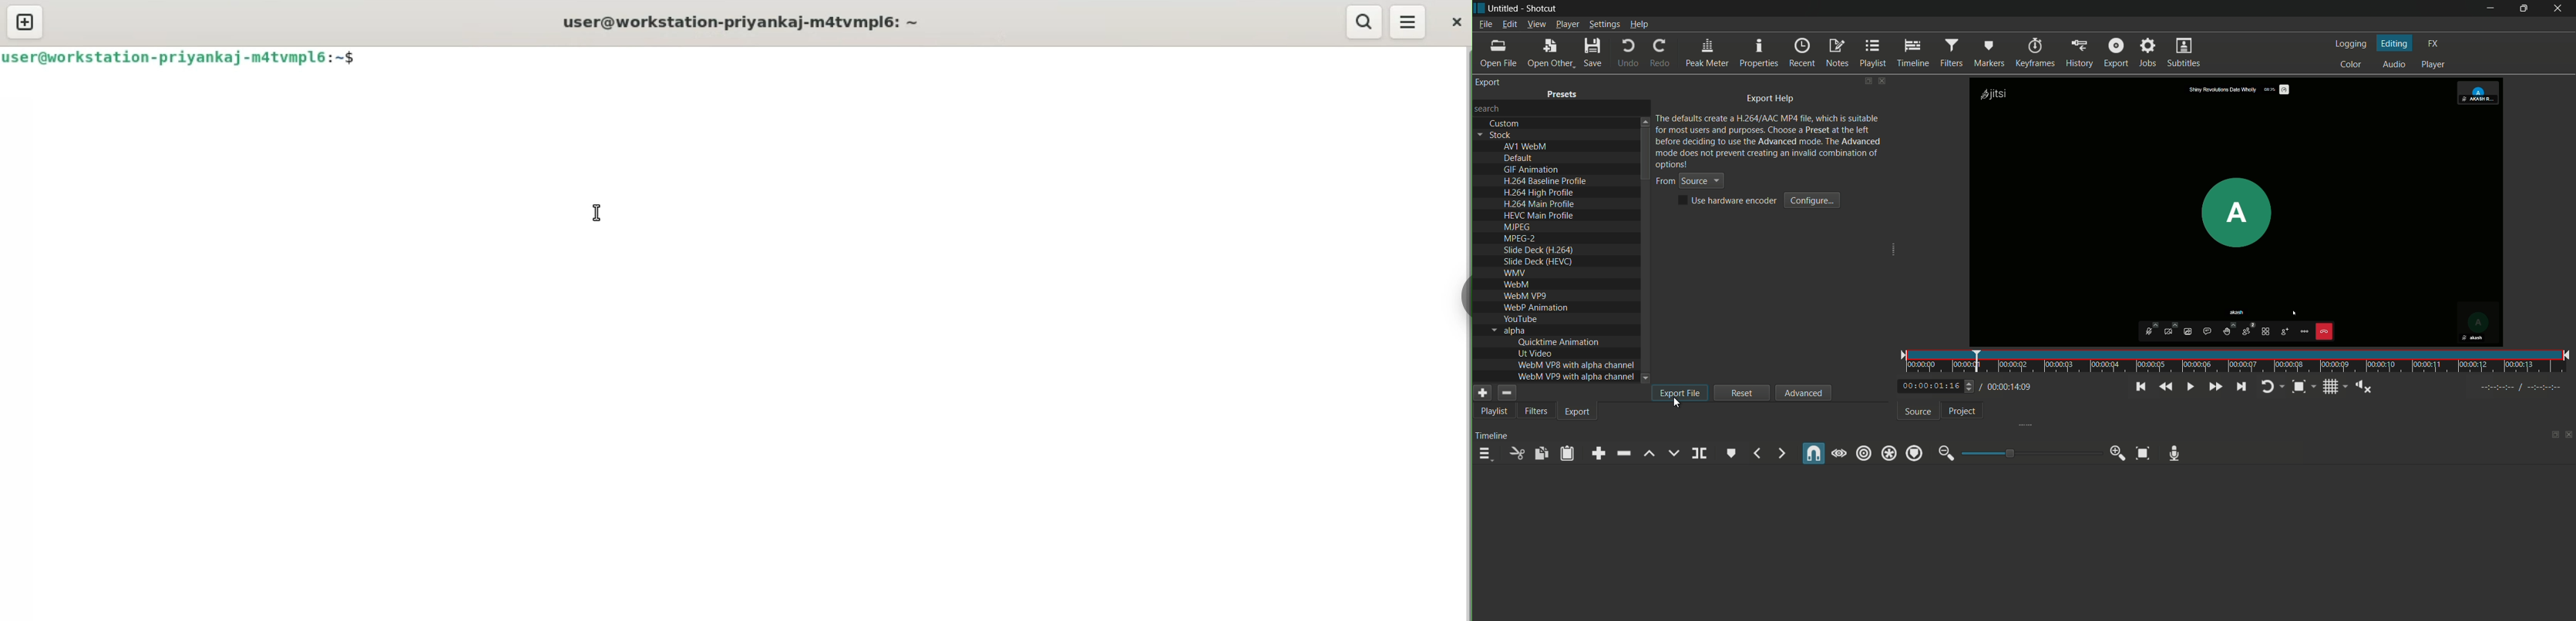 The height and width of the screenshot is (644, 2576). I want to click on markers, so click(1989, 53).